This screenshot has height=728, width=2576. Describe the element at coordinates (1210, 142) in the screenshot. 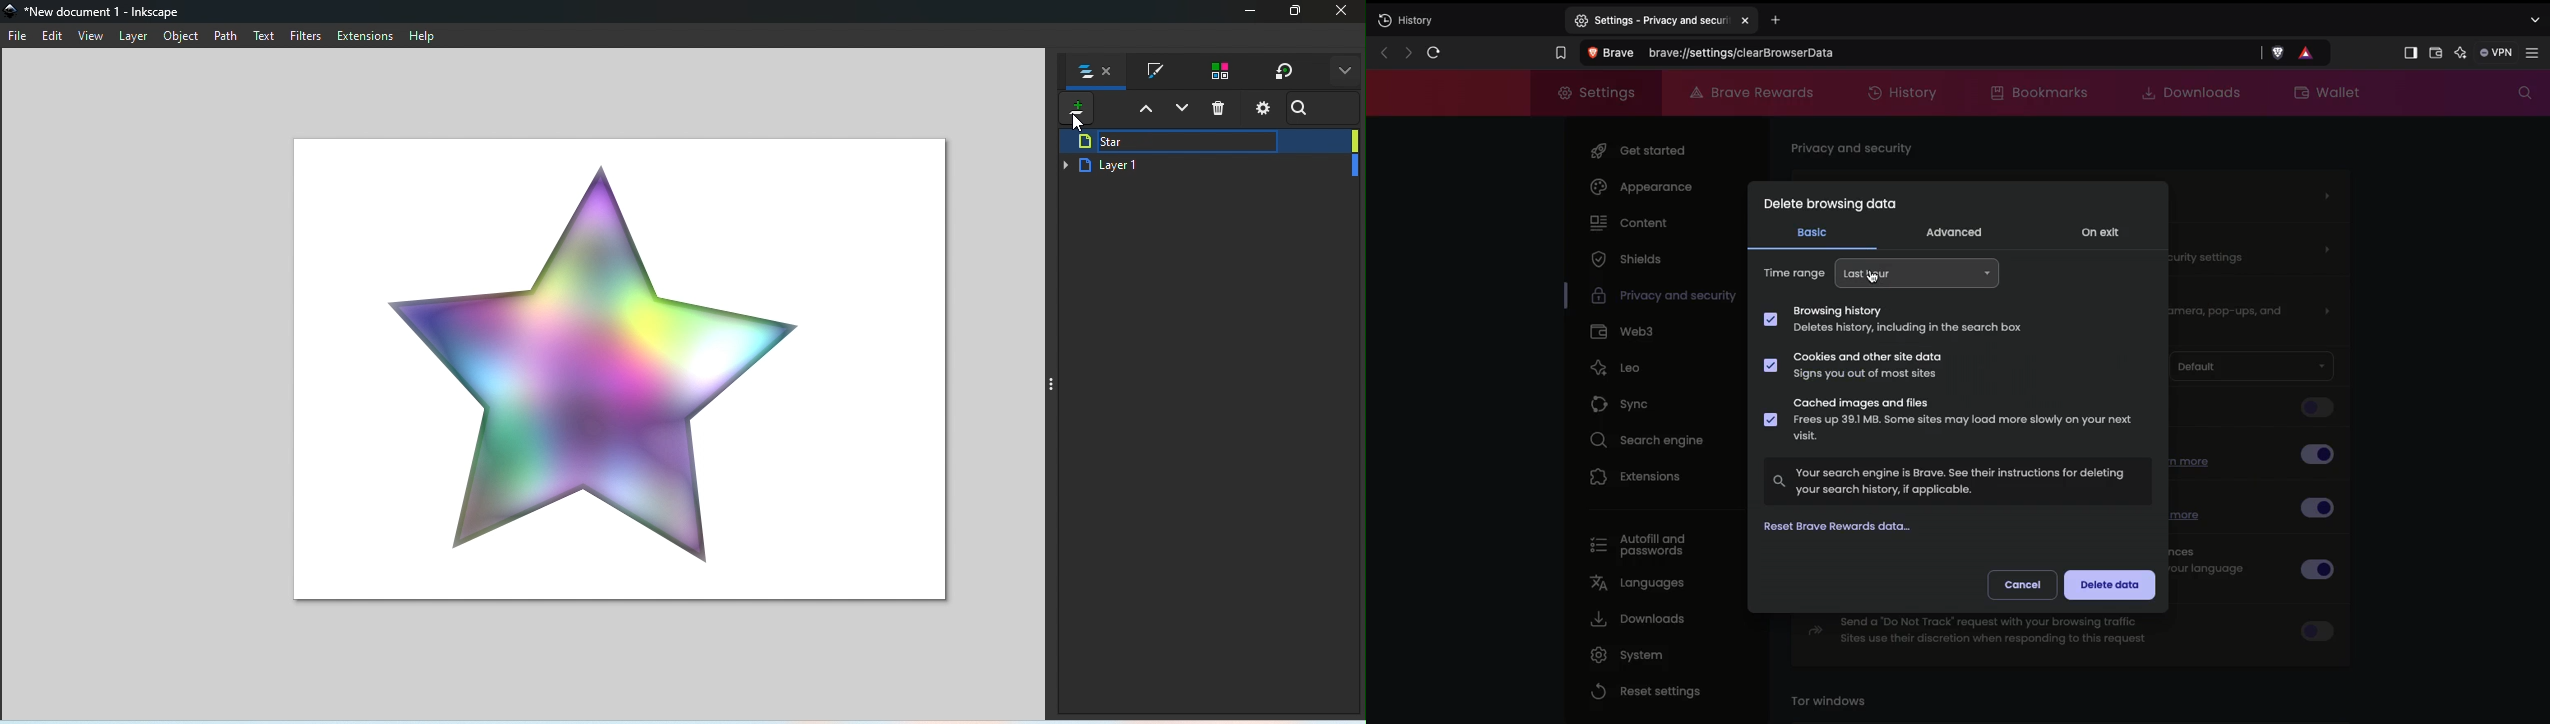

I see `Star` at that location.